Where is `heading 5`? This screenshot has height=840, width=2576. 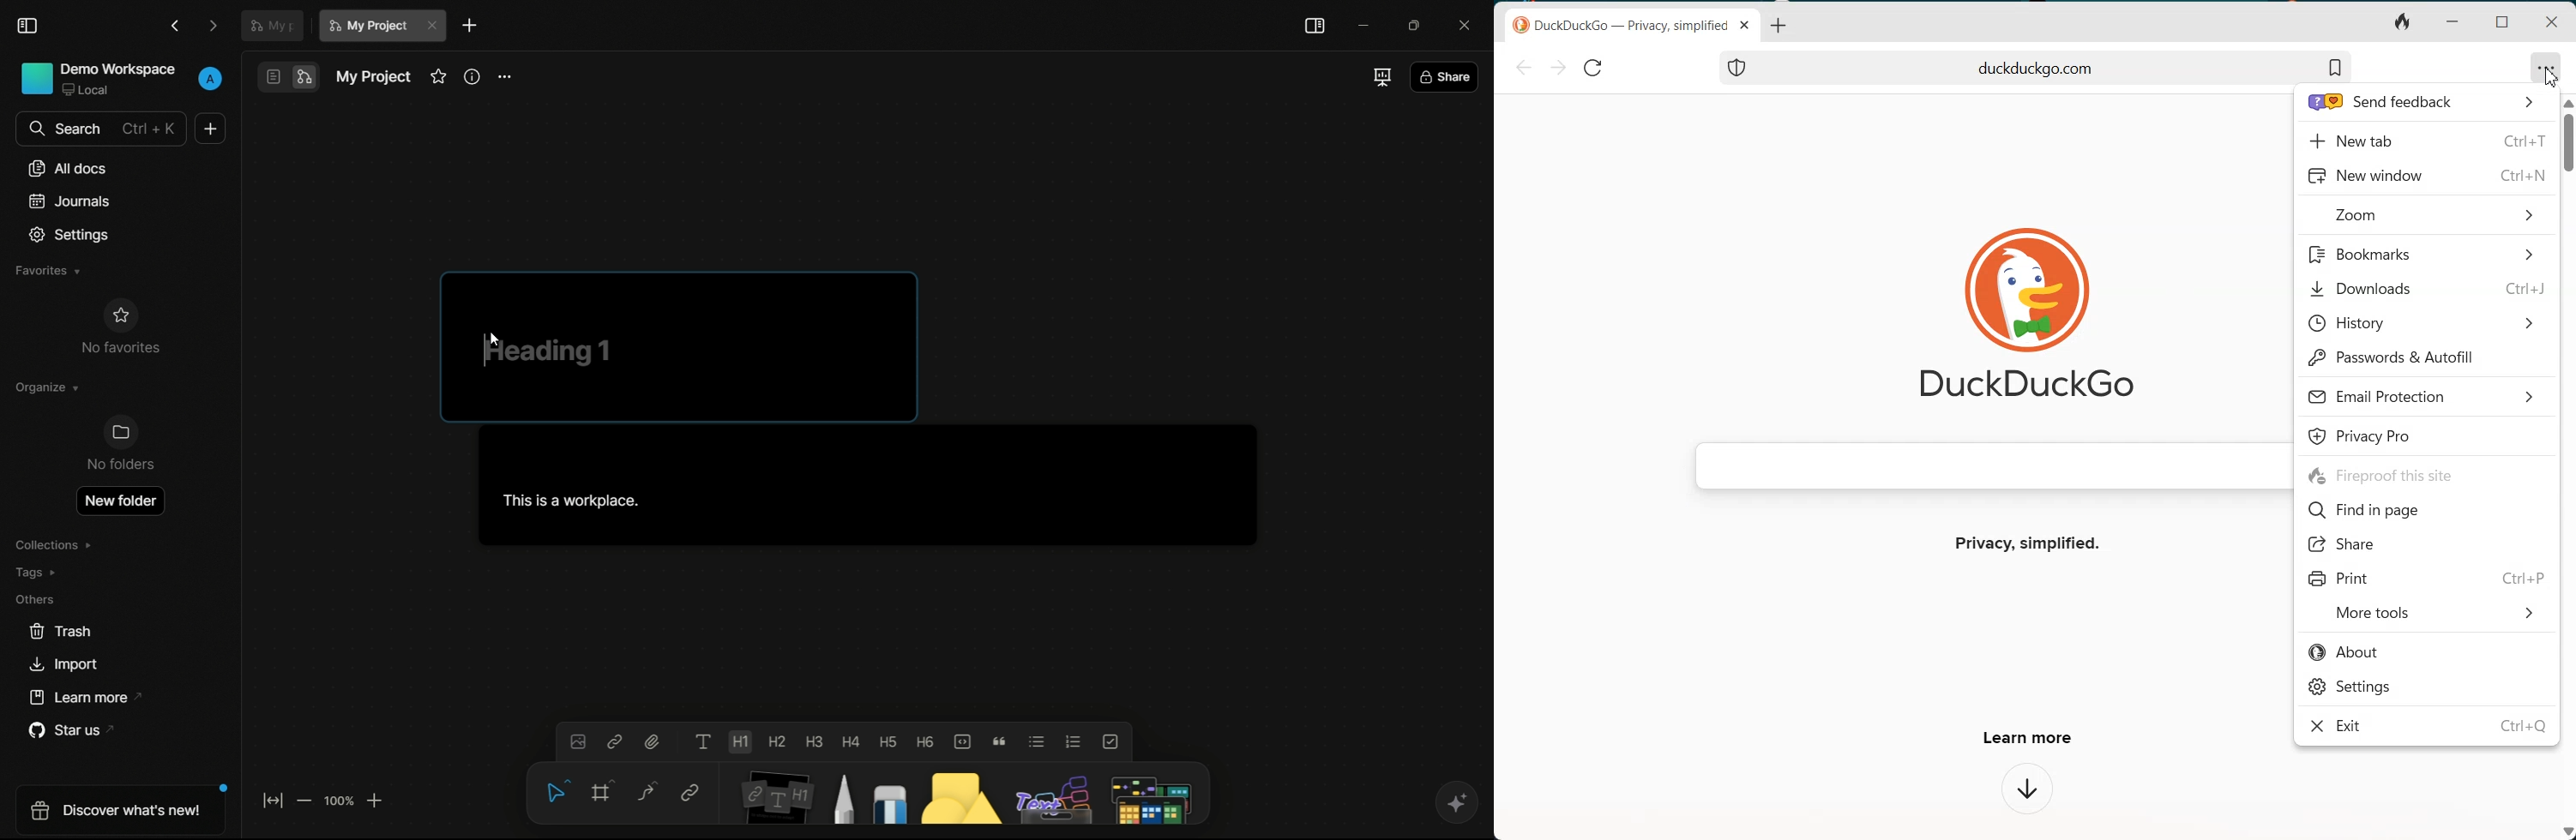 heading 5 is located at coordinates (890, 740).